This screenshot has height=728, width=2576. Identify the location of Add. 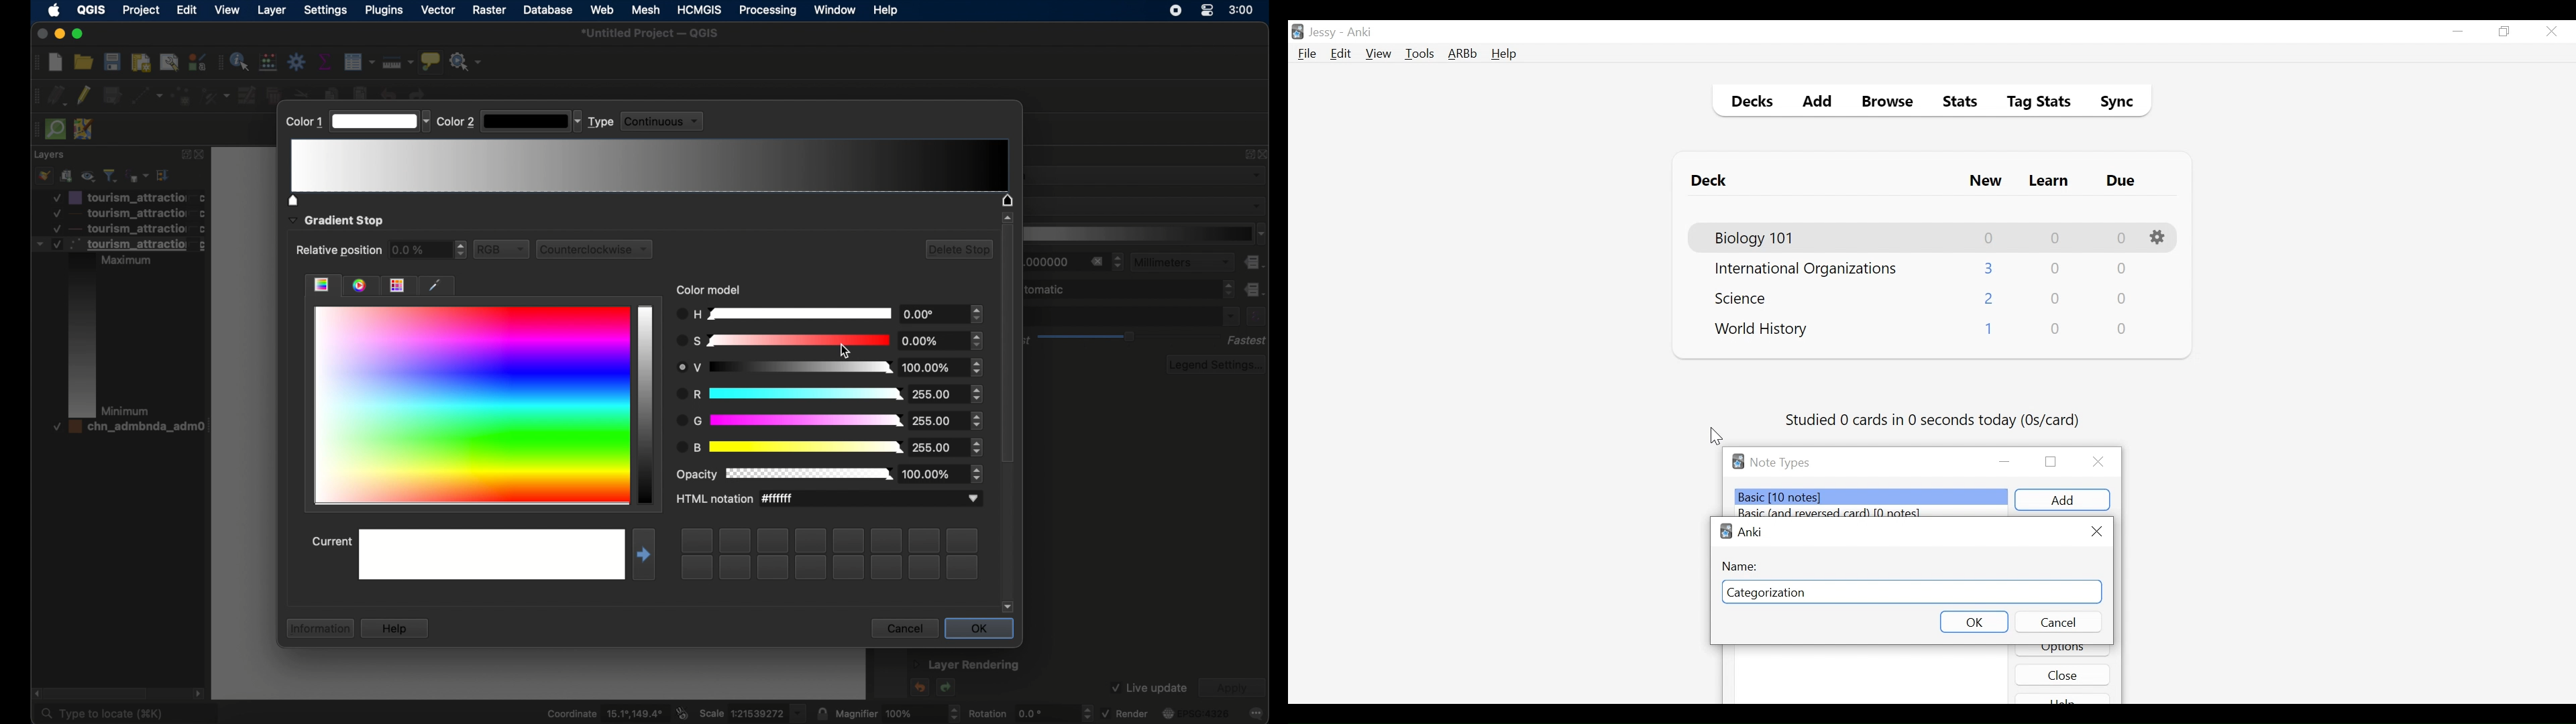
(1818, 103).